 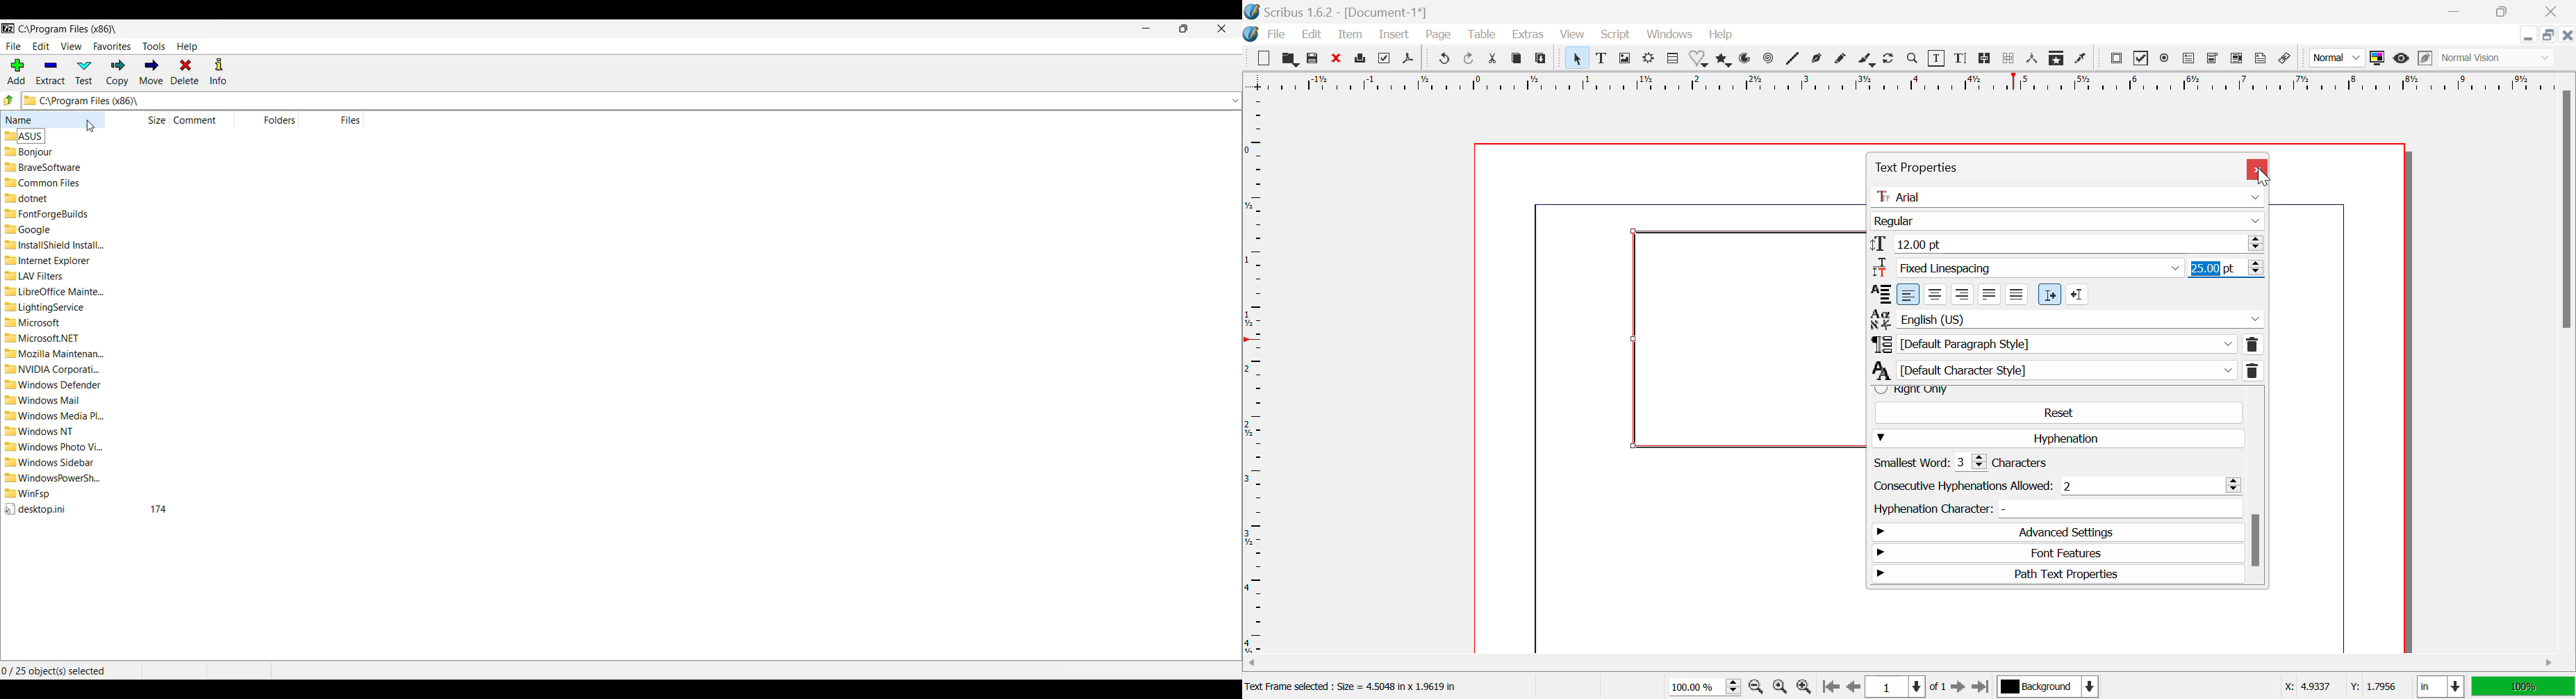 What do you see at coordinates (1469, 60) in the screenshot?
I see `Redo` at bounding box center [1469, 60].